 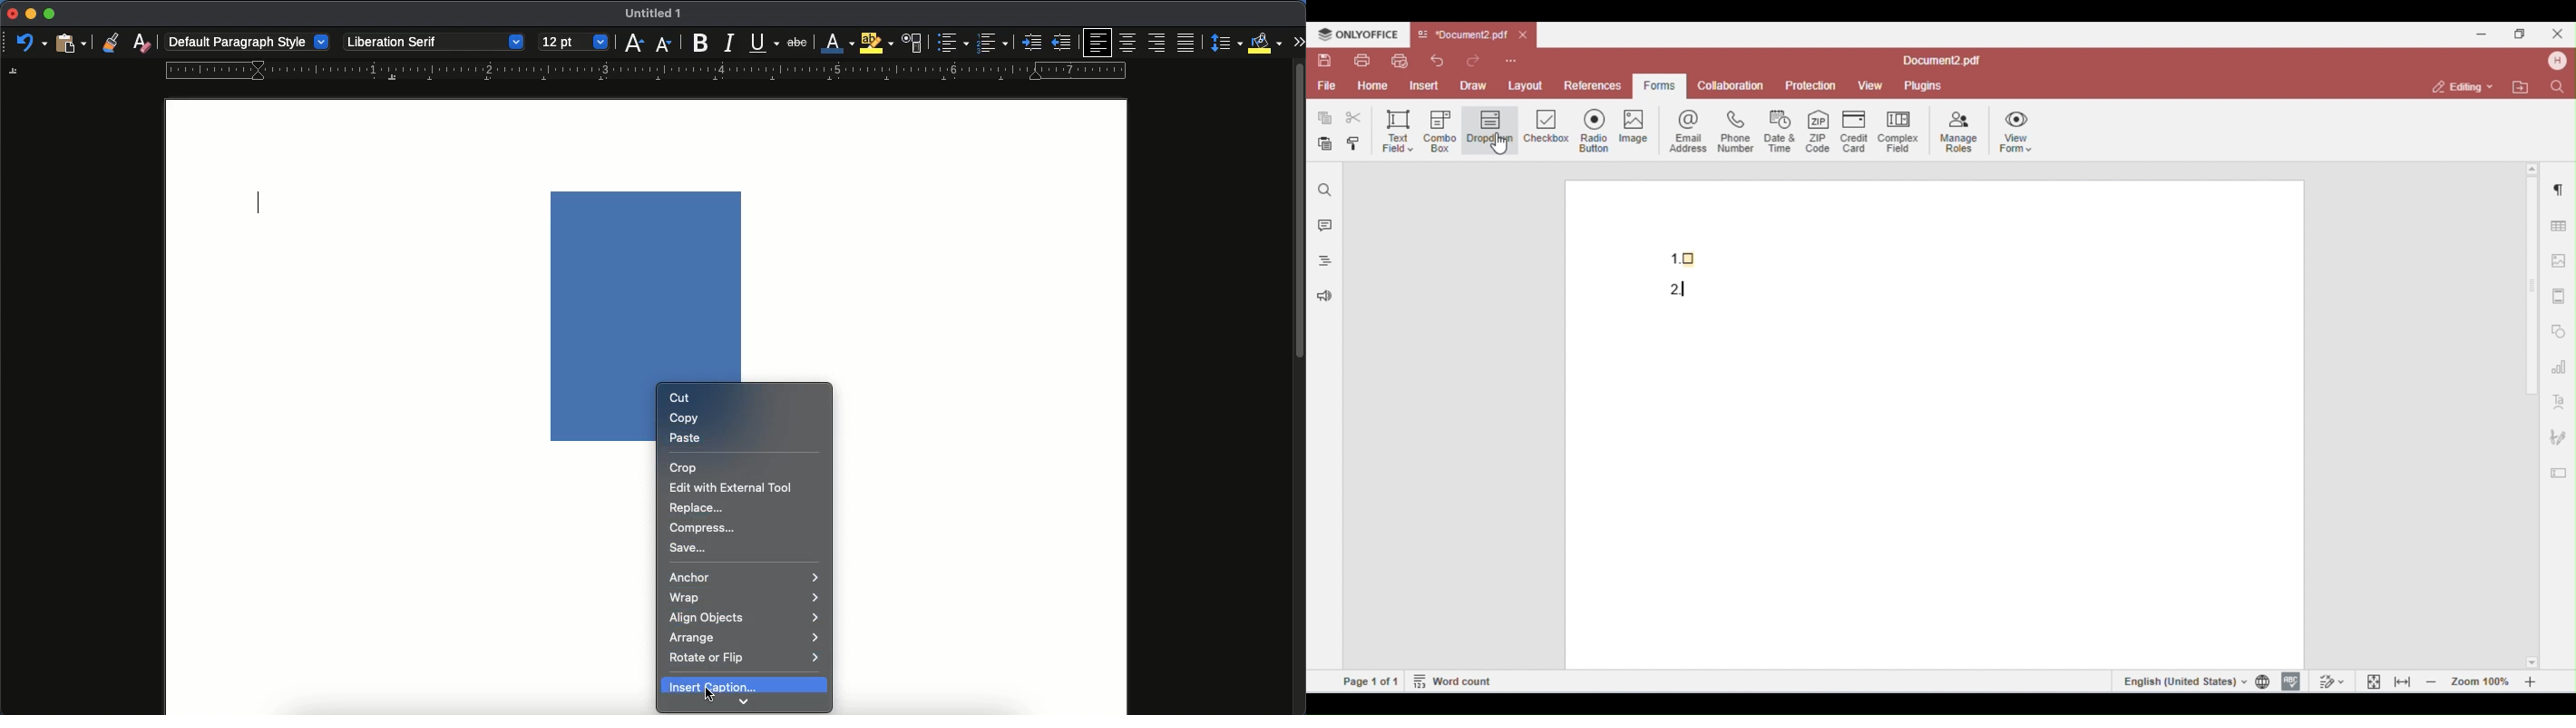 What do you see at coordinates (1156, 43) in the screenshot?
I see `right align` at bounding box center [1156, 43].